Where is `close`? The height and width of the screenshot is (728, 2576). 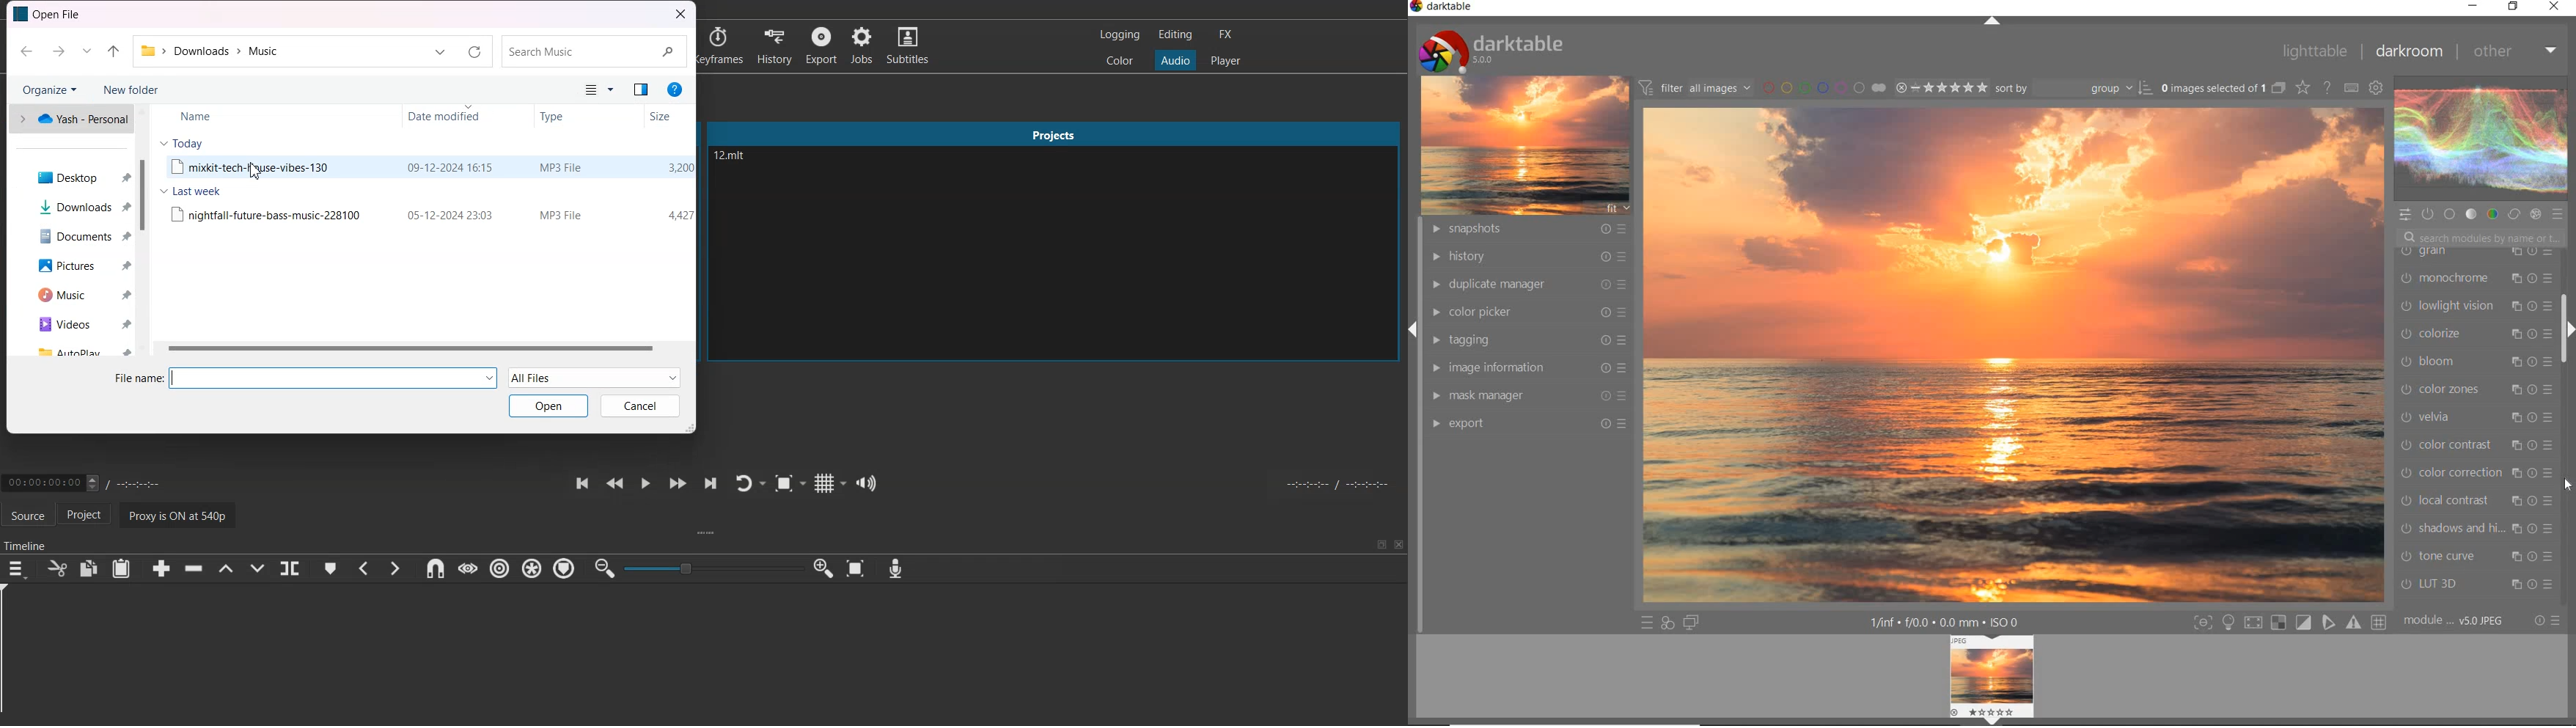 close is located at coordinates (2557, 8).